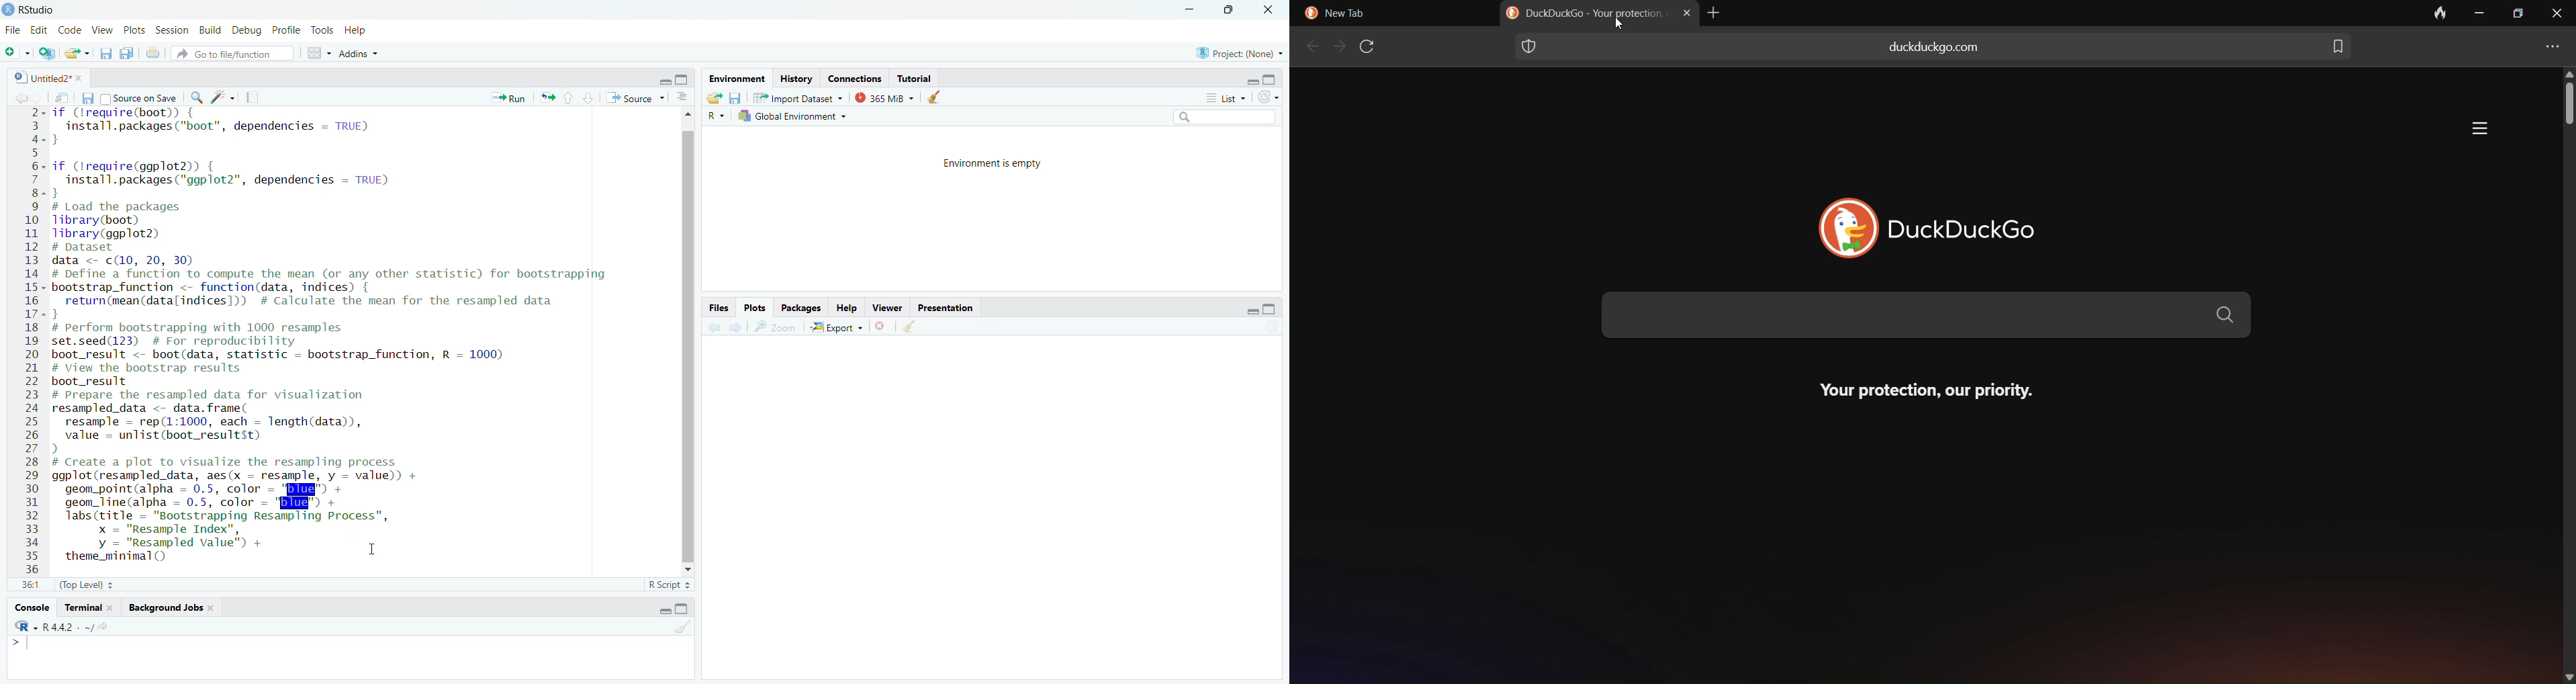 The height and width of the screenshot is (700, 2576). Describe the element at coordinates (244, 30) in the screenshot. I see `Debug` at that location.